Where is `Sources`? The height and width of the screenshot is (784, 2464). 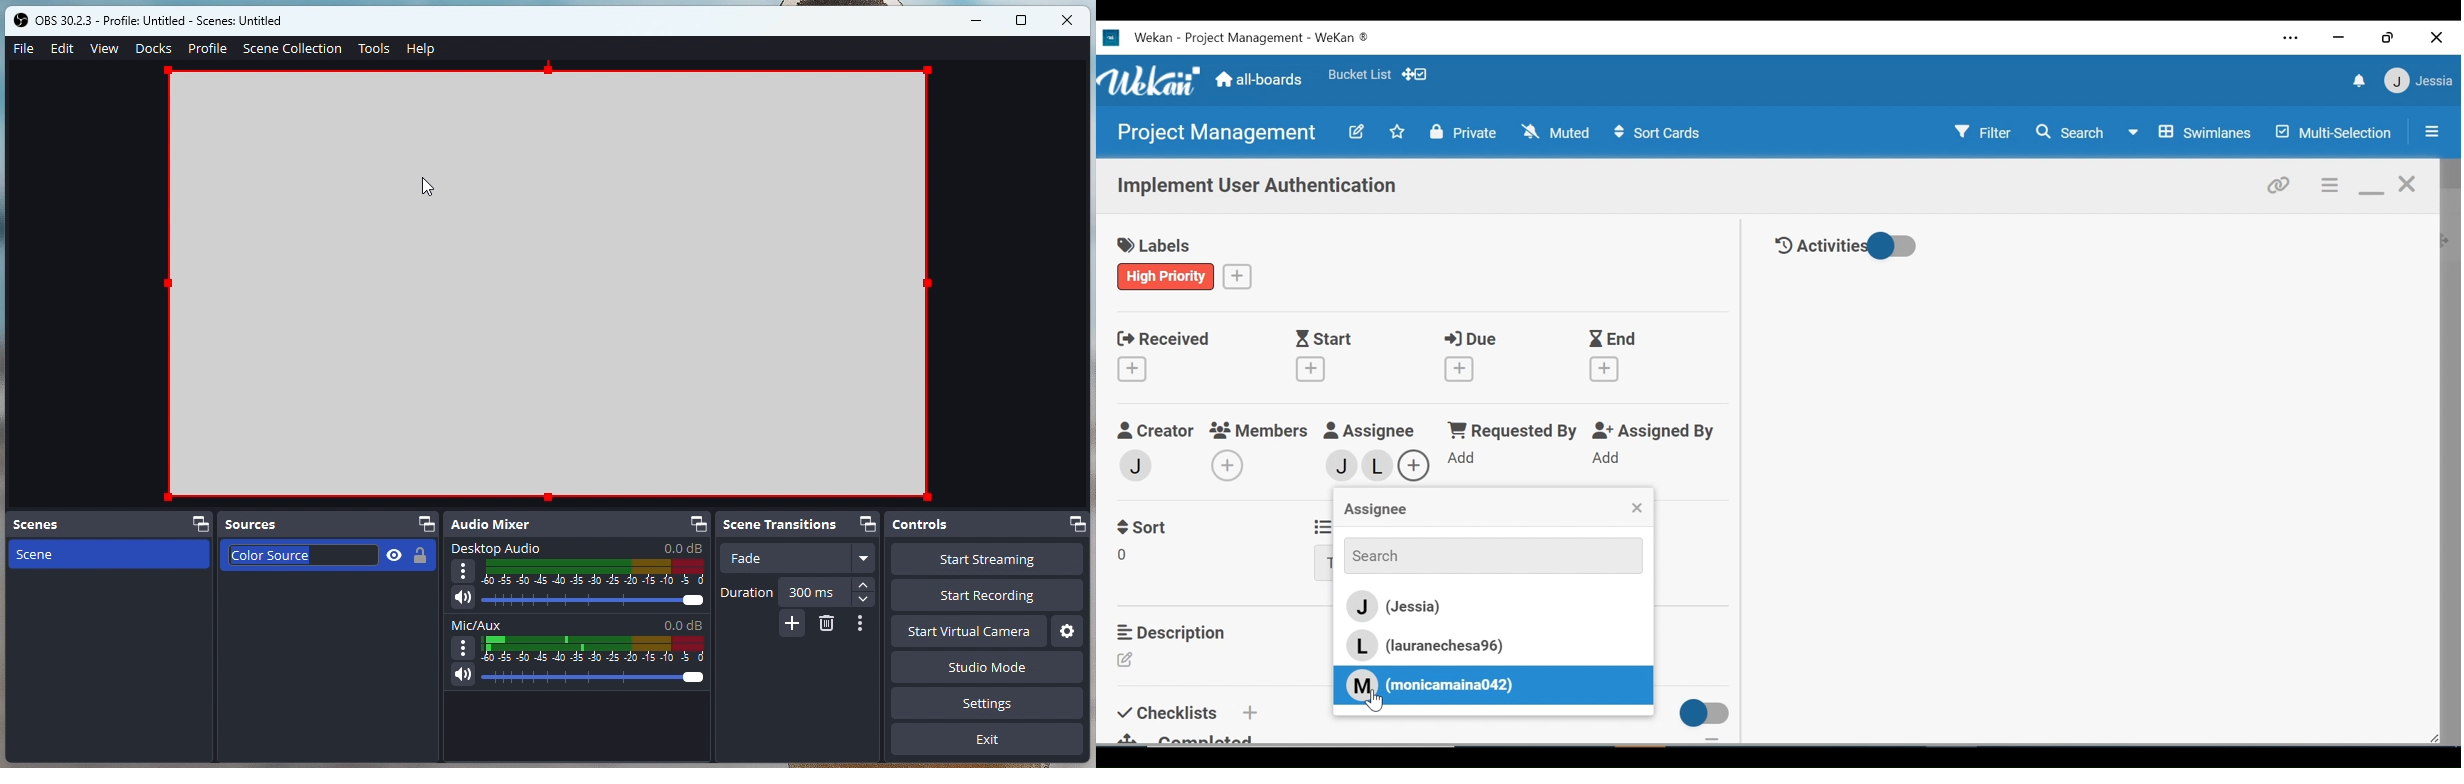 Sources is located at coordinates (328, 524).